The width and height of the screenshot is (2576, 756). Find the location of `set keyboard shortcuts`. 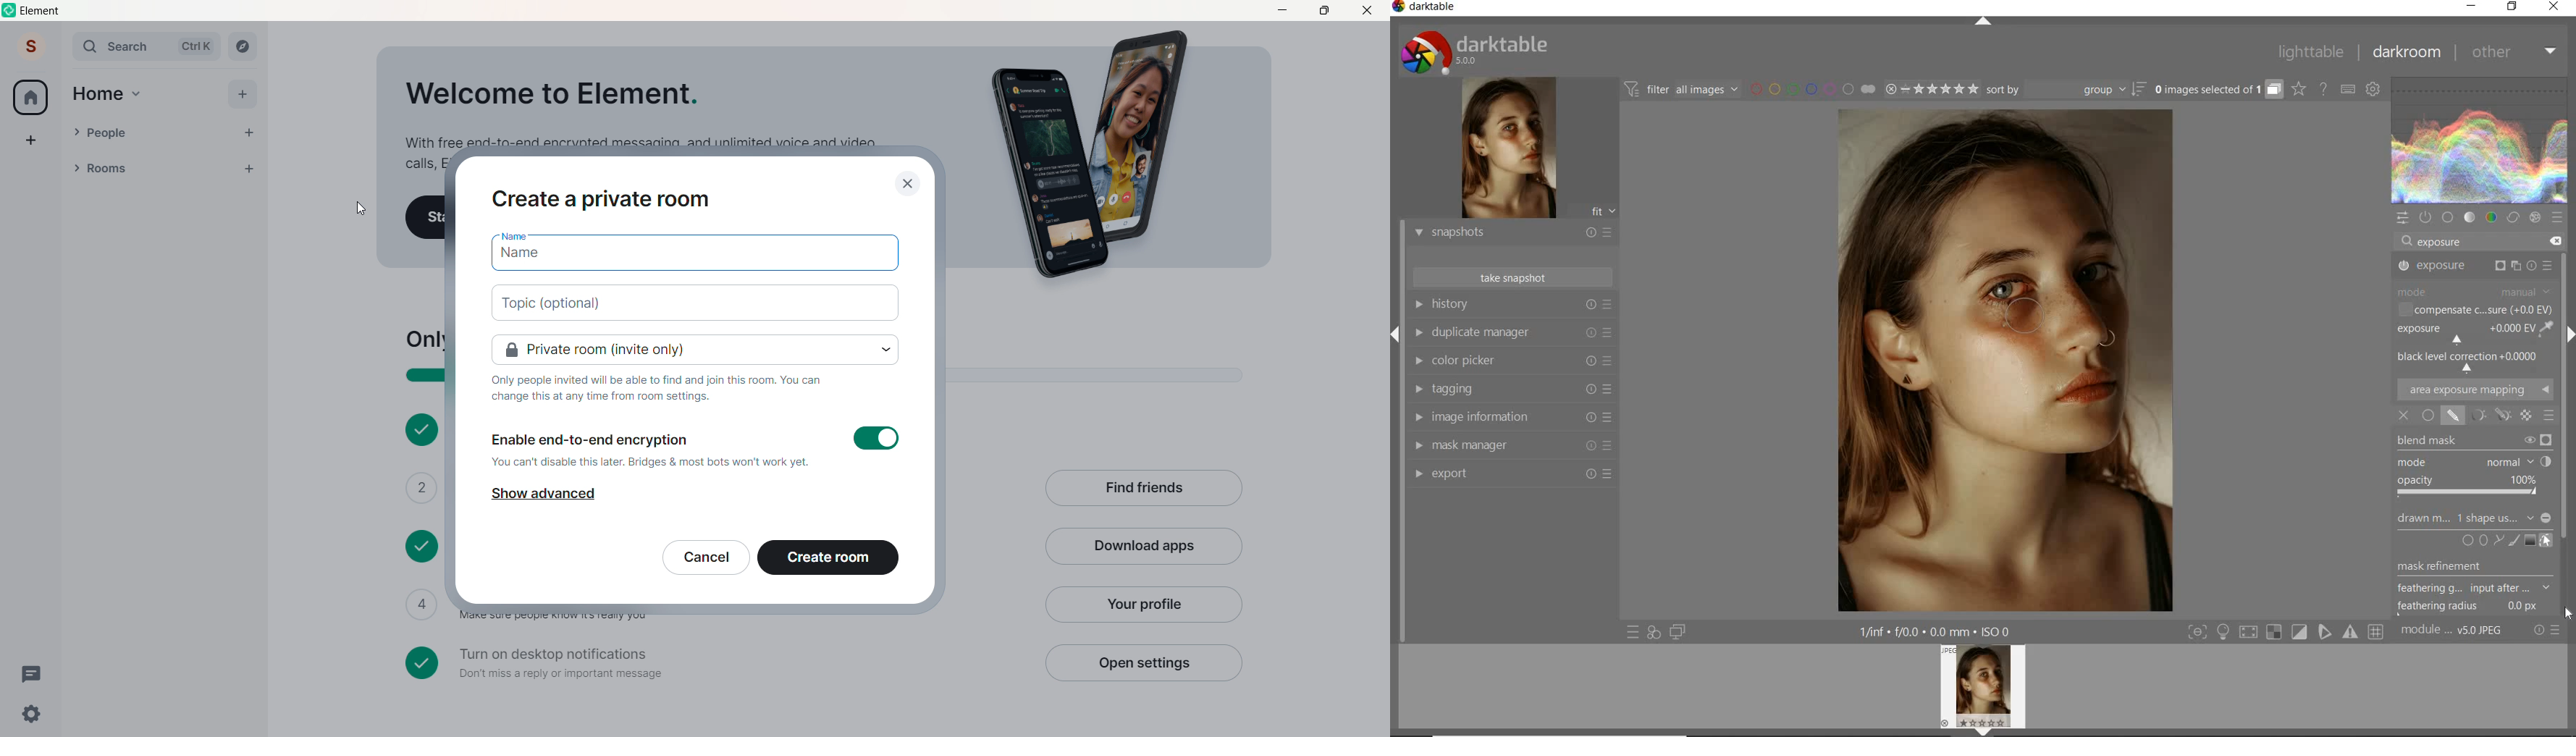

set keyboard shortcuts is located at coordinates (2347, 90).